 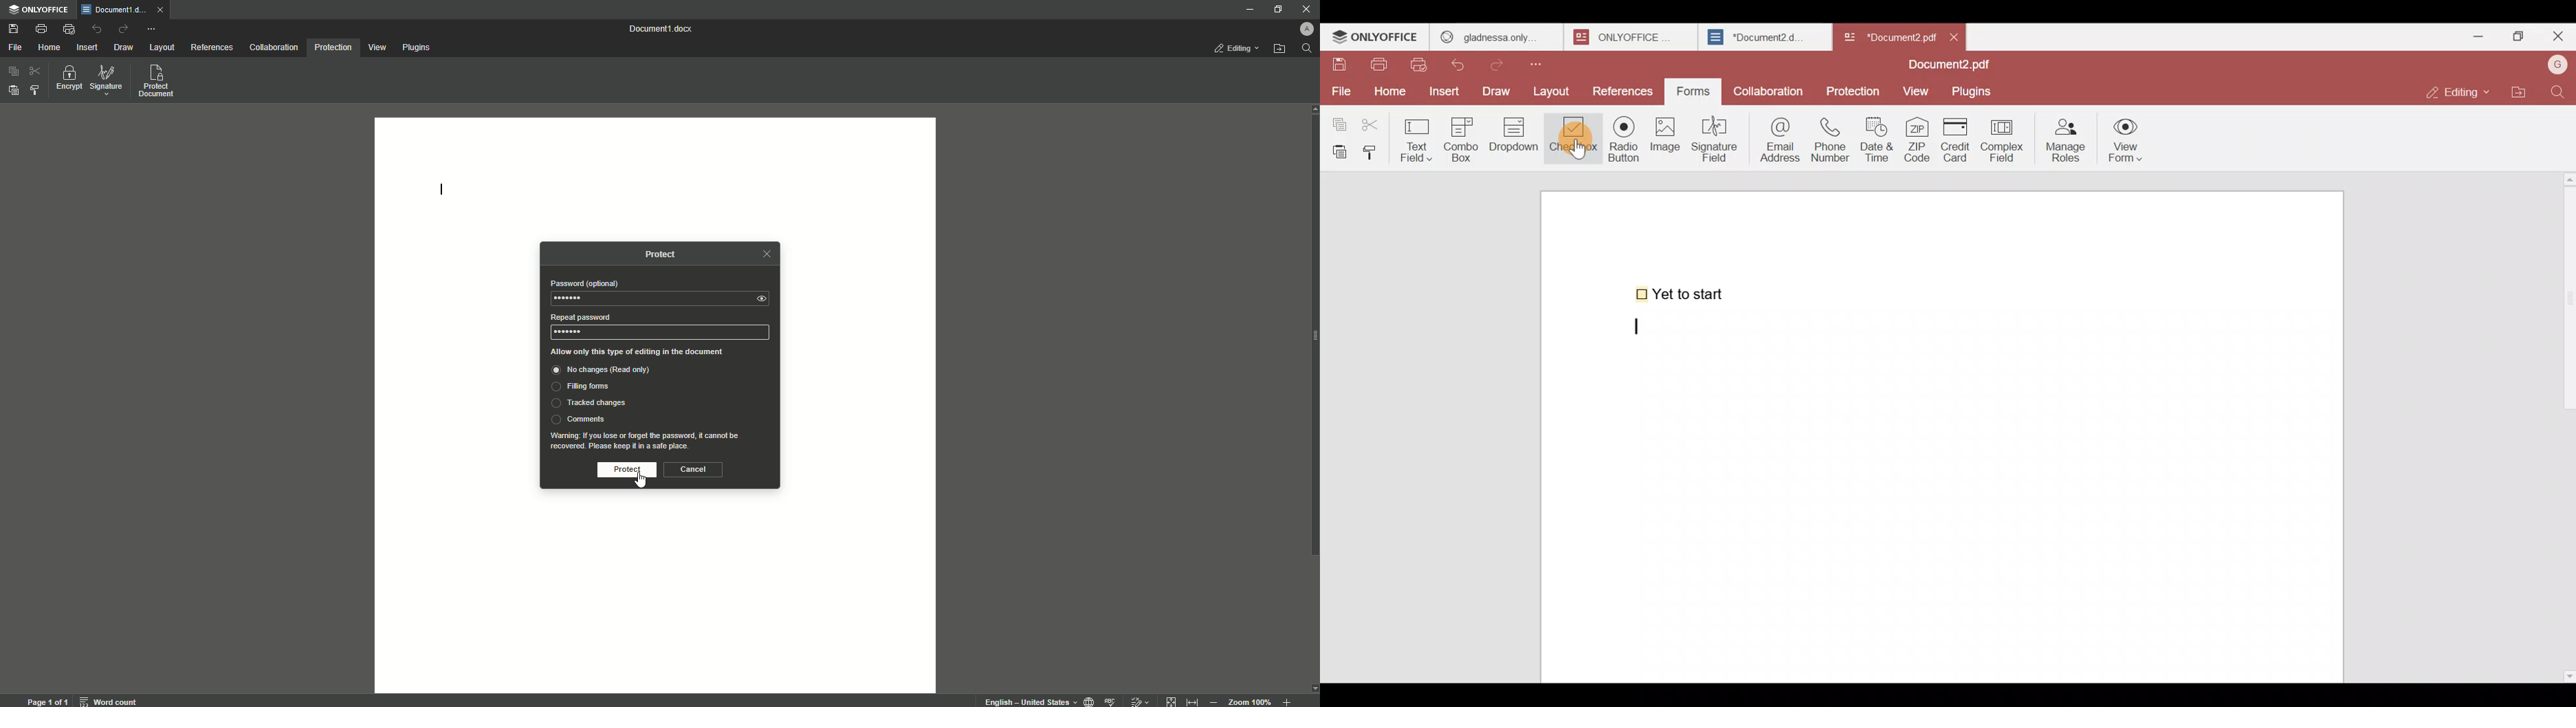 I want to click on spell checking, so click(x=1111, y=700).